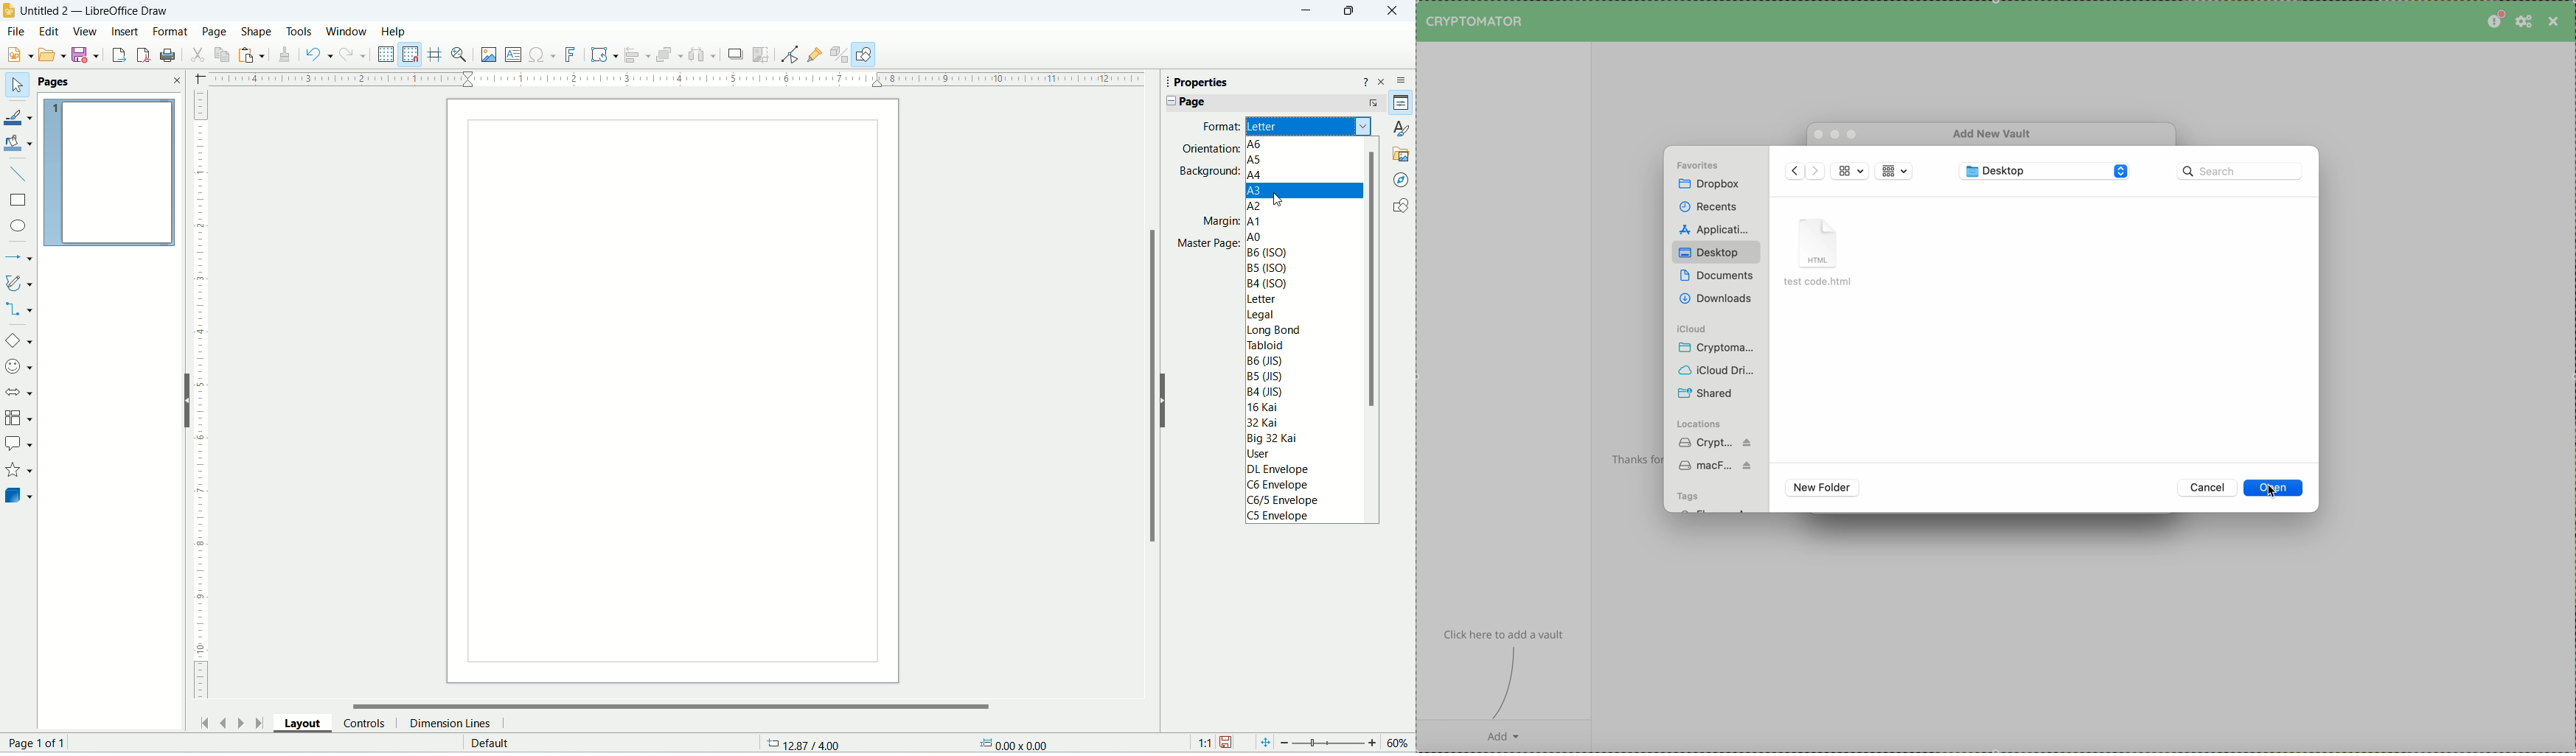 This screenshot has height=756, width=2576. What do you see at coordinates (669, 705) in the screenshot?
I see `horizontal scroll bar` at bounding box center [669, 705].